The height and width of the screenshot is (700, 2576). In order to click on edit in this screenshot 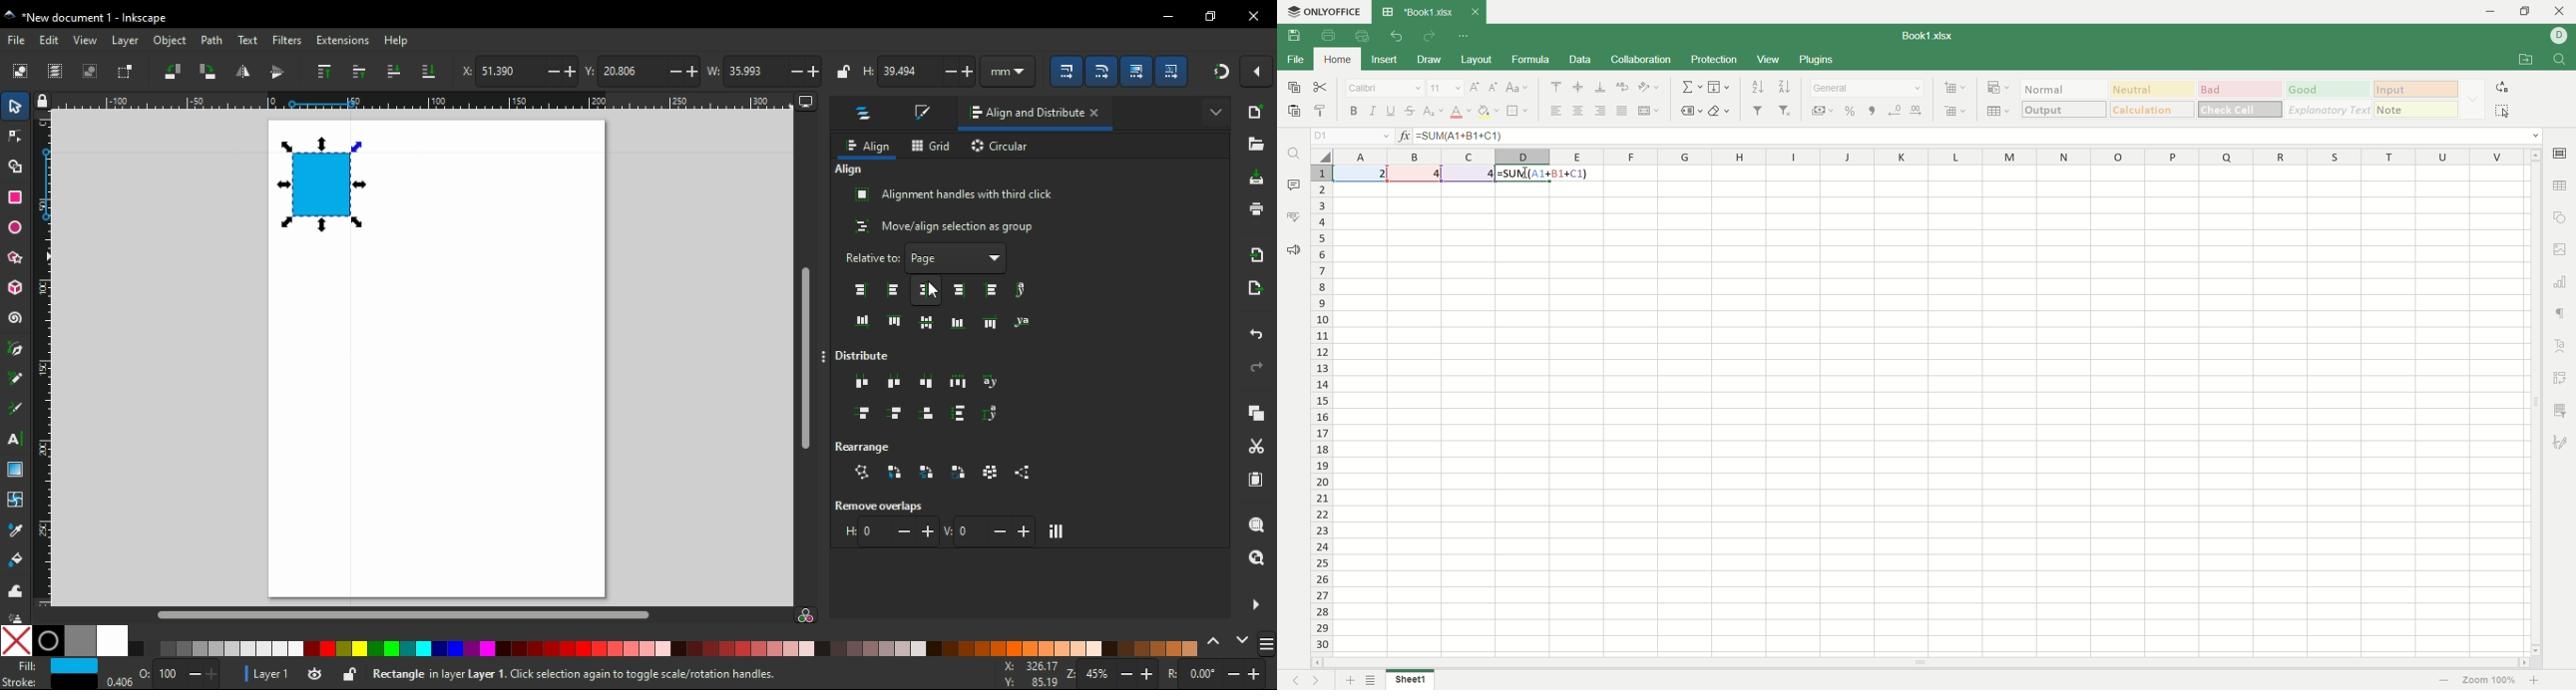, I will do `click(52, 40)`.